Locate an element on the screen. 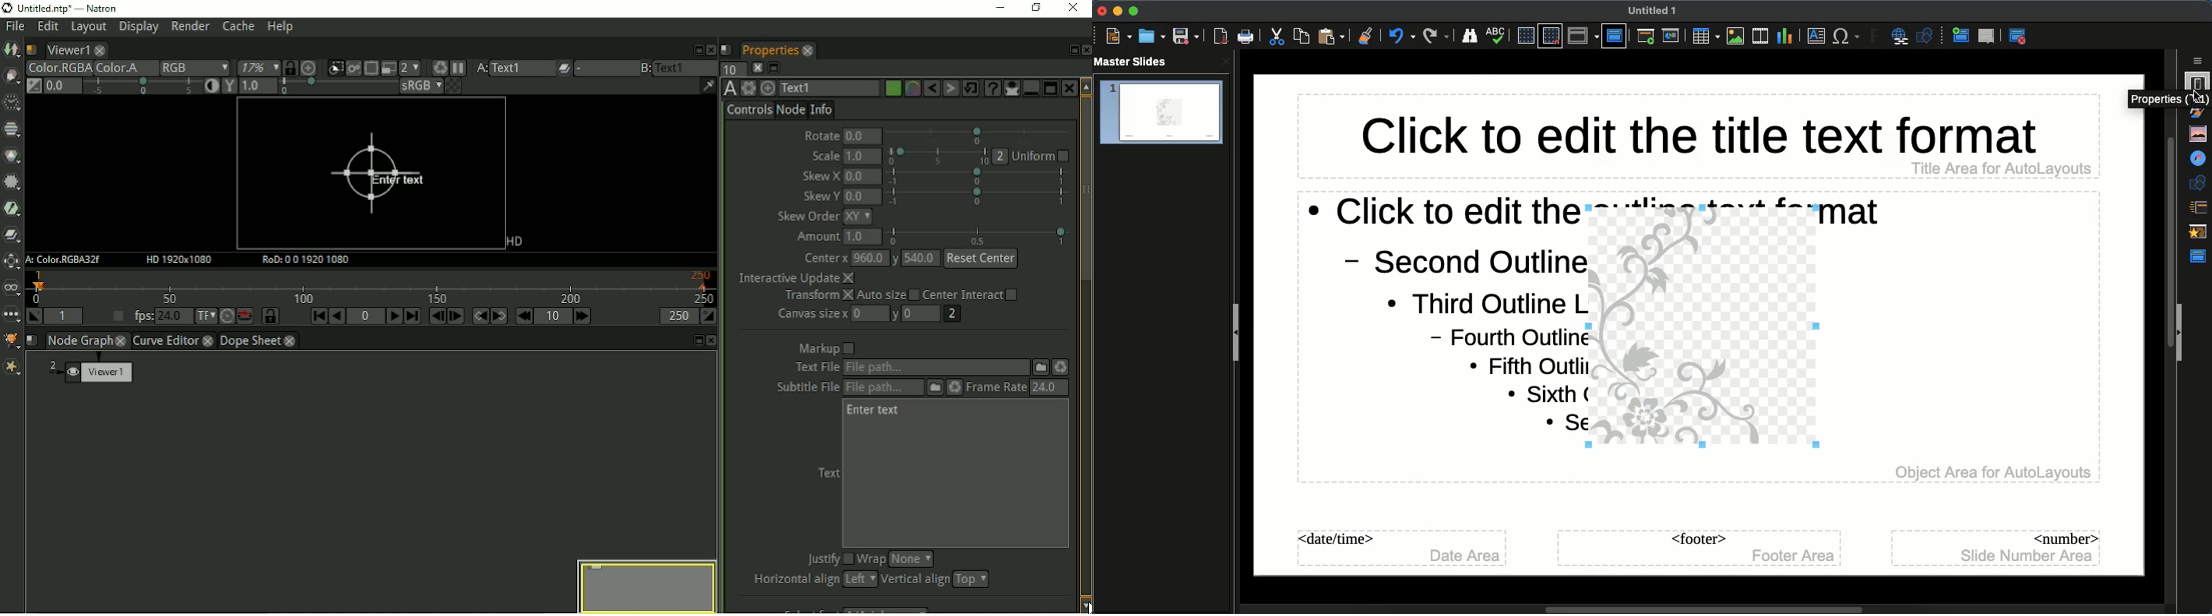 This screenshot has height=616, width=2212. Navigator is located at coordinates (2200, 159).